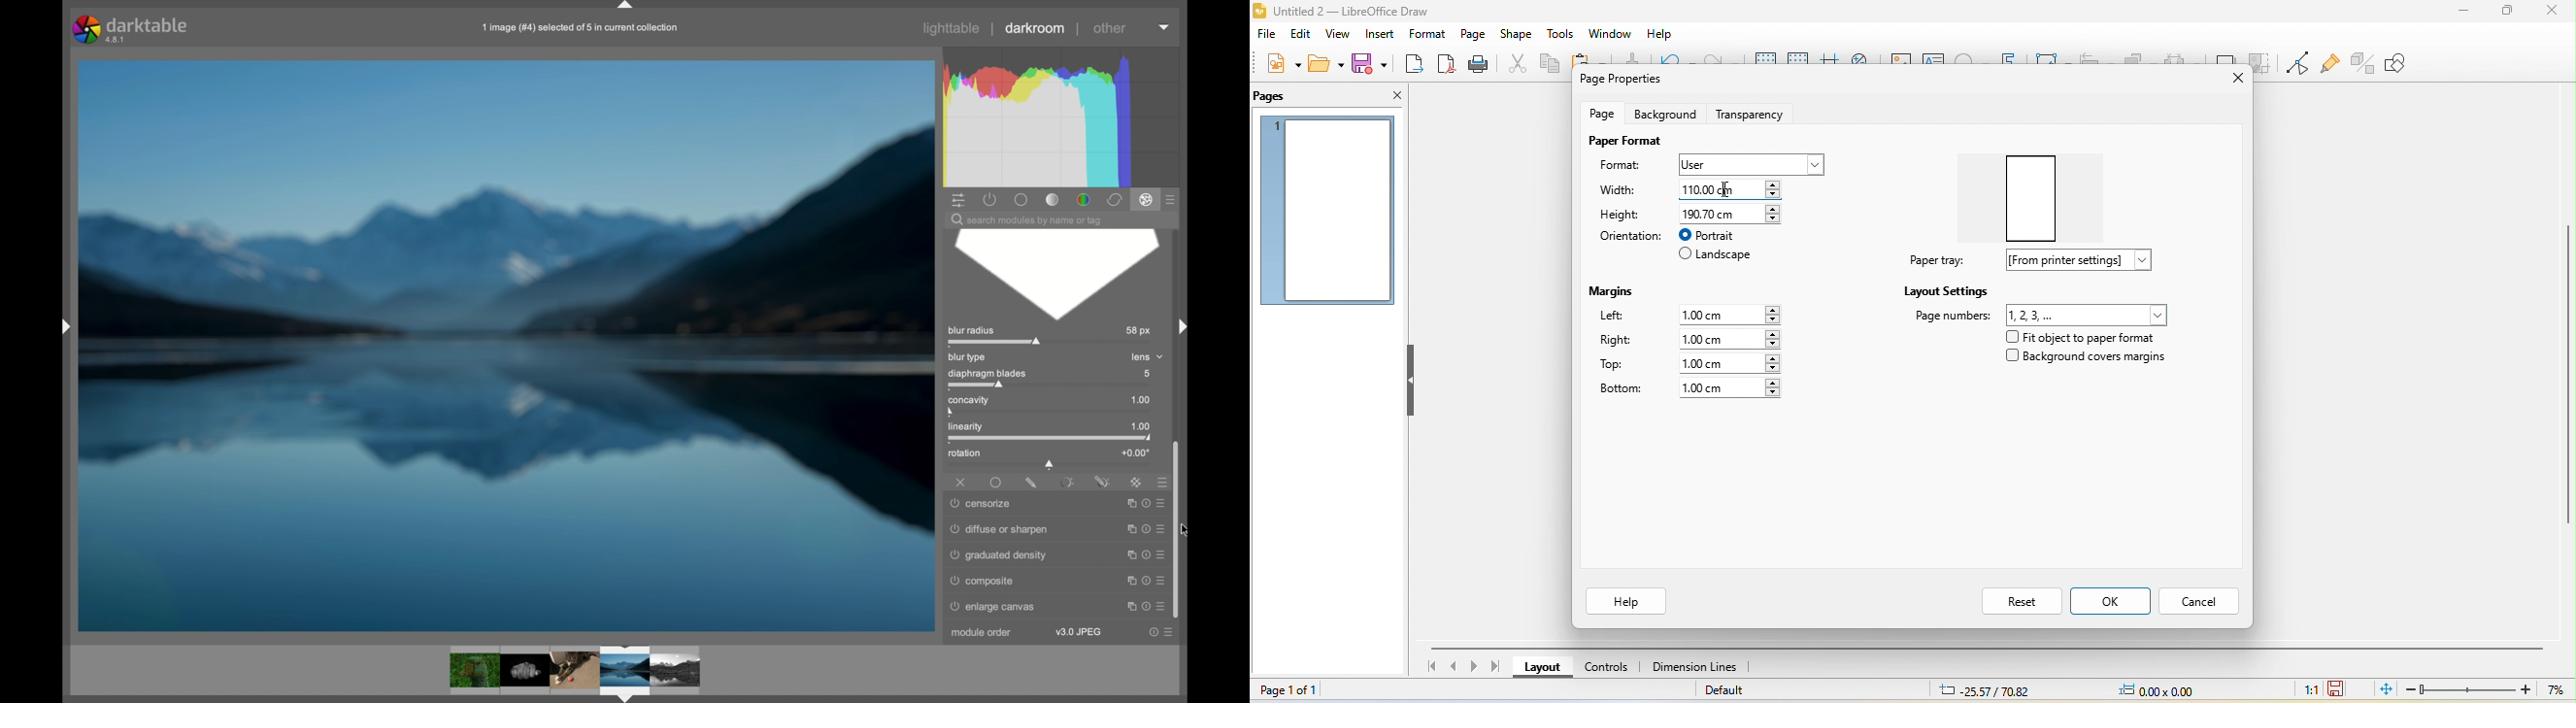 Image resolution: width=2576 pixels, height=728 pixels. What do you see at coordinates (1730, 212) in the screenshot?
I see `190.70 cm` at bounding box center [1730, 212].